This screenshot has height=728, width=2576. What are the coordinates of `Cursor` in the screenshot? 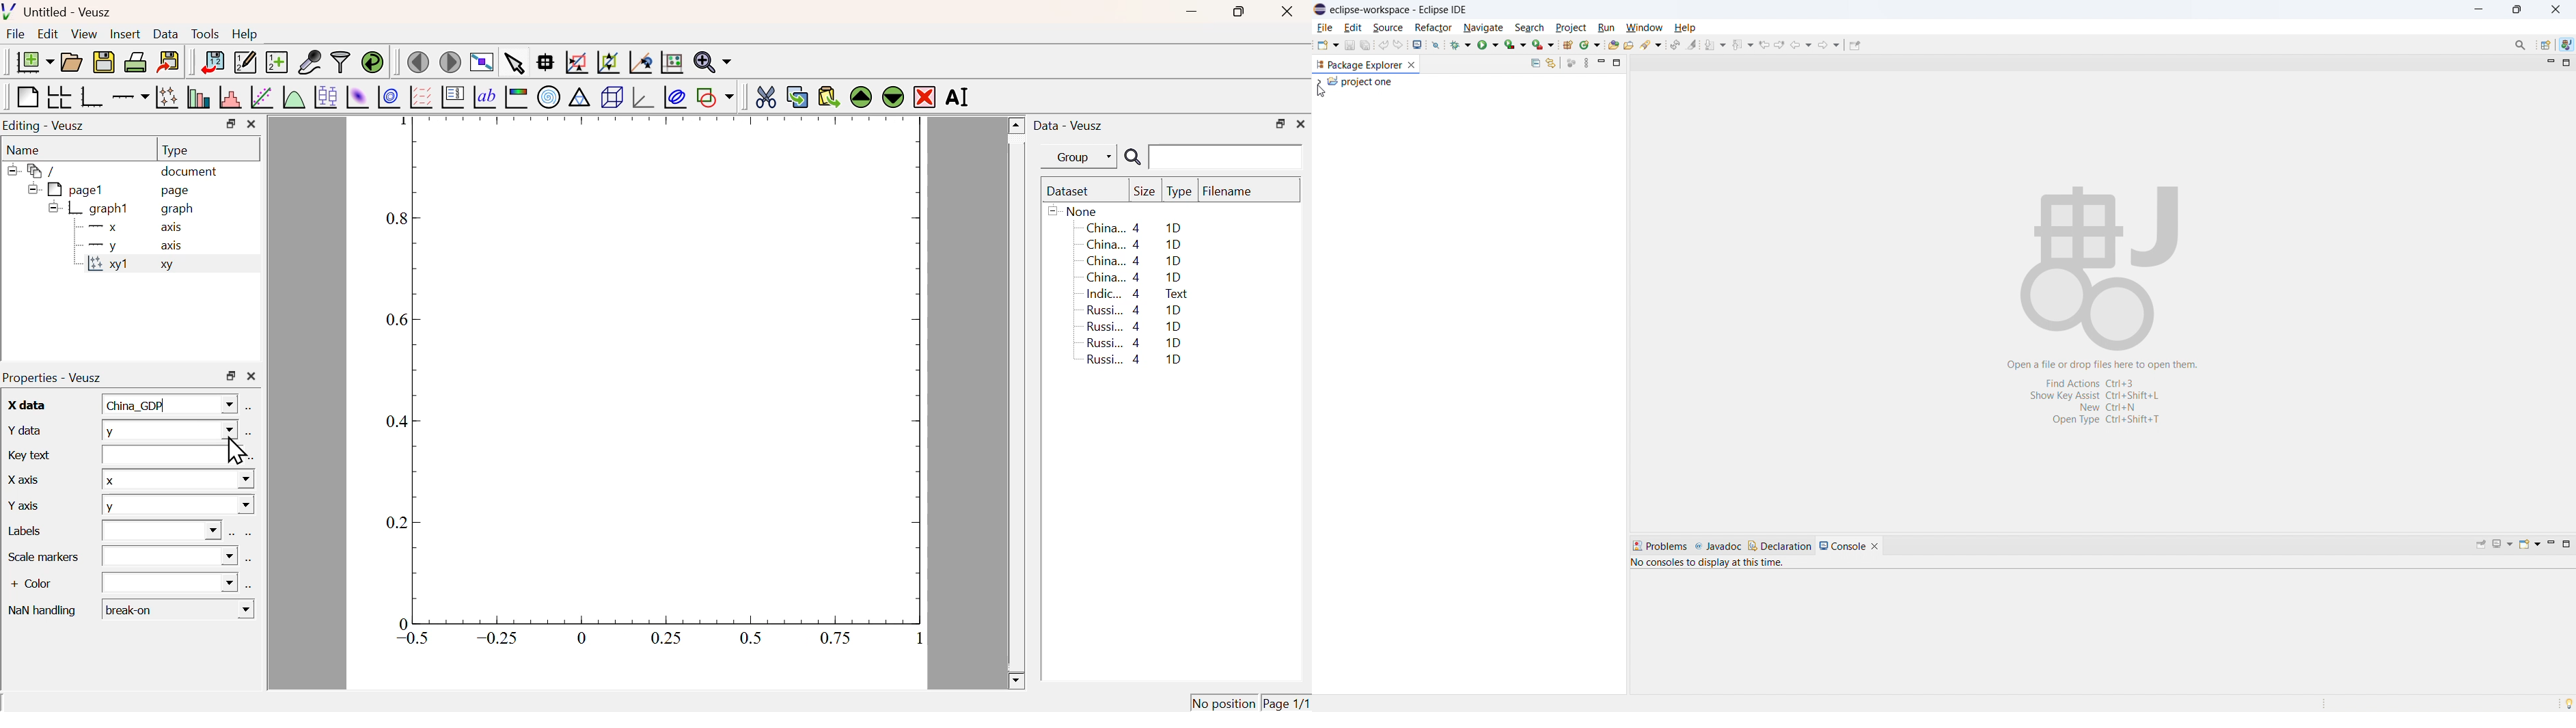 It's located at (1324, 89).